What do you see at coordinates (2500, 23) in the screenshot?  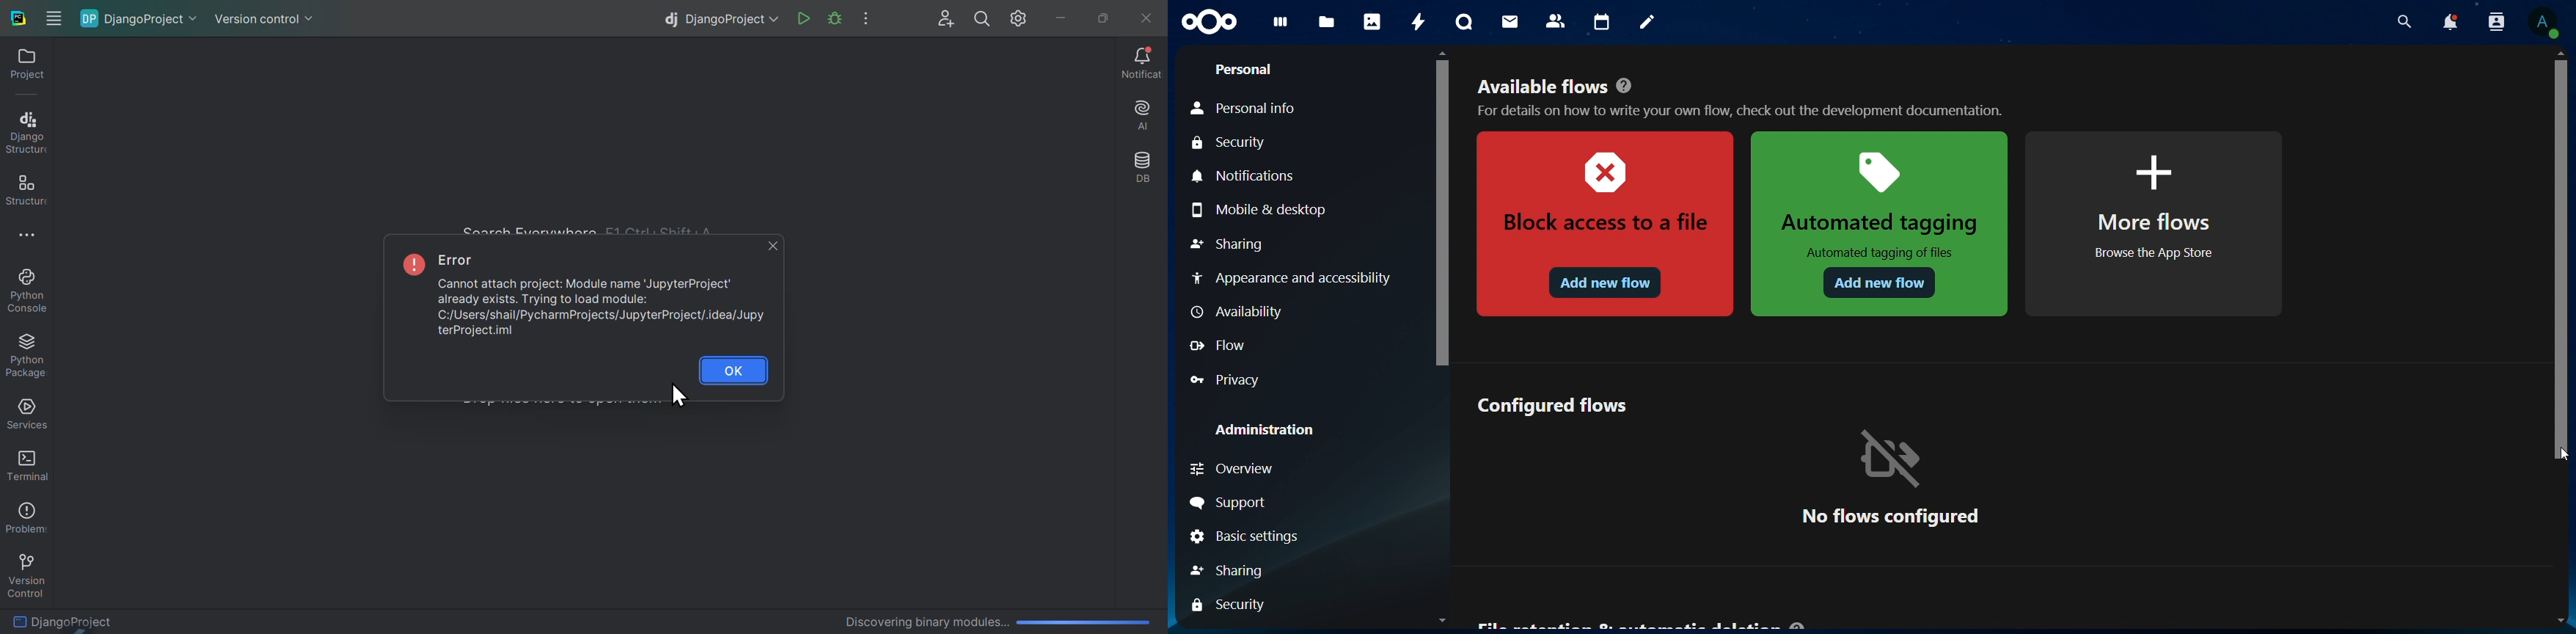 I see `search contacts` at bounding box center [2500, 23].